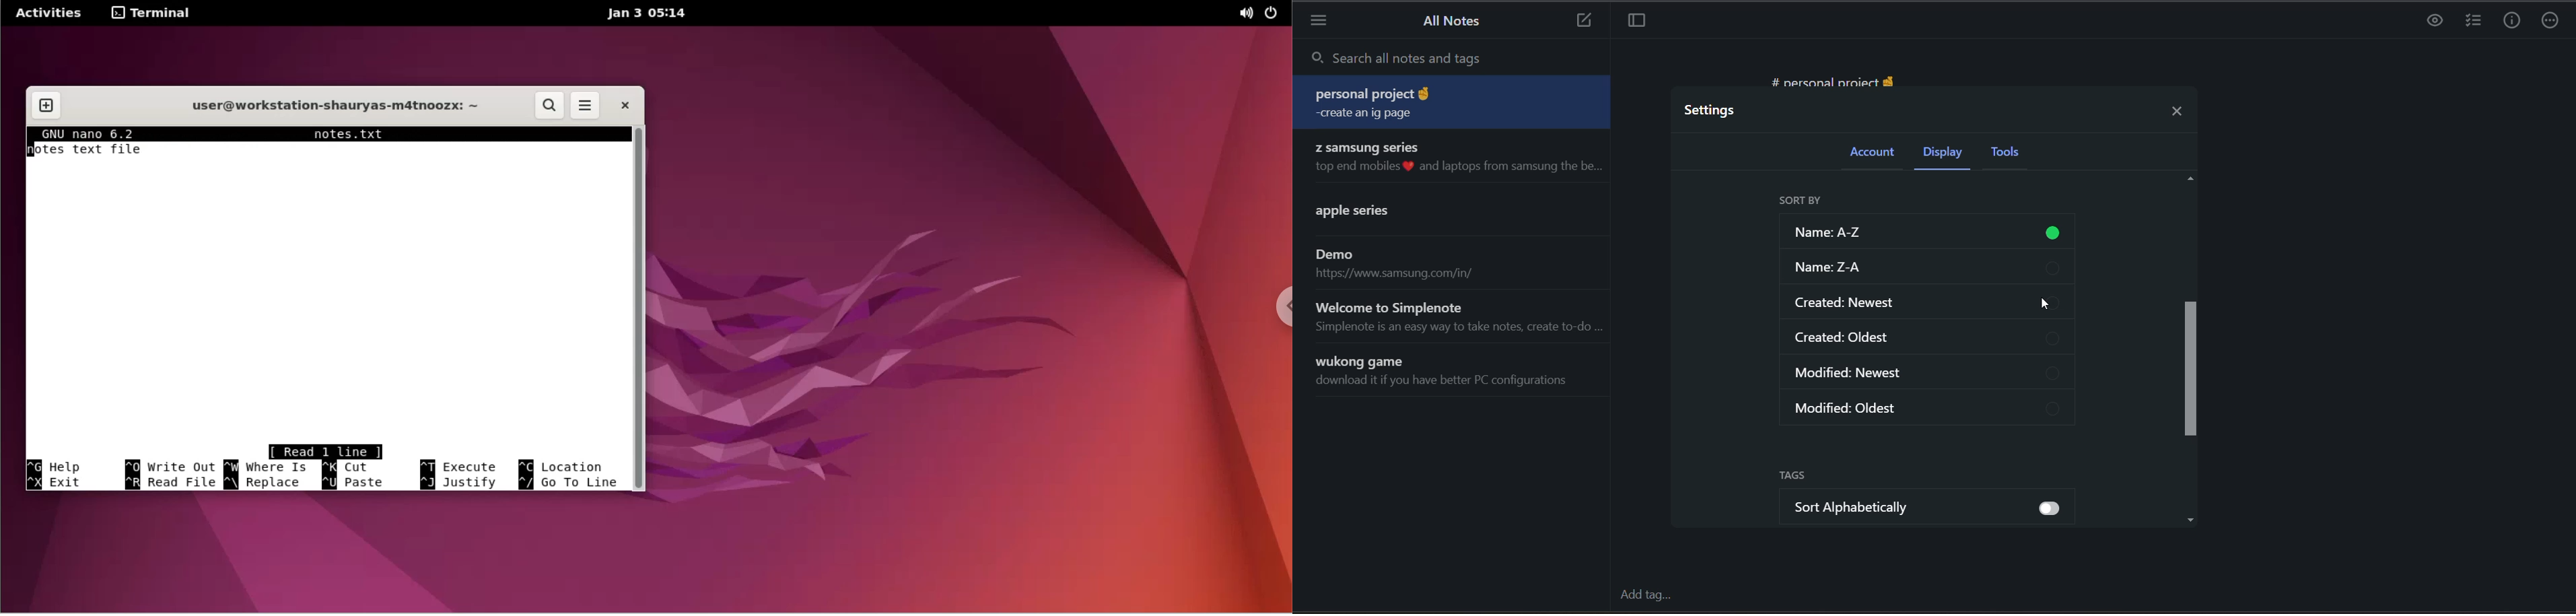 Image resolution: width=2576 pixels, height=616 pixels. I want to click on new note, so click(1581, 21).